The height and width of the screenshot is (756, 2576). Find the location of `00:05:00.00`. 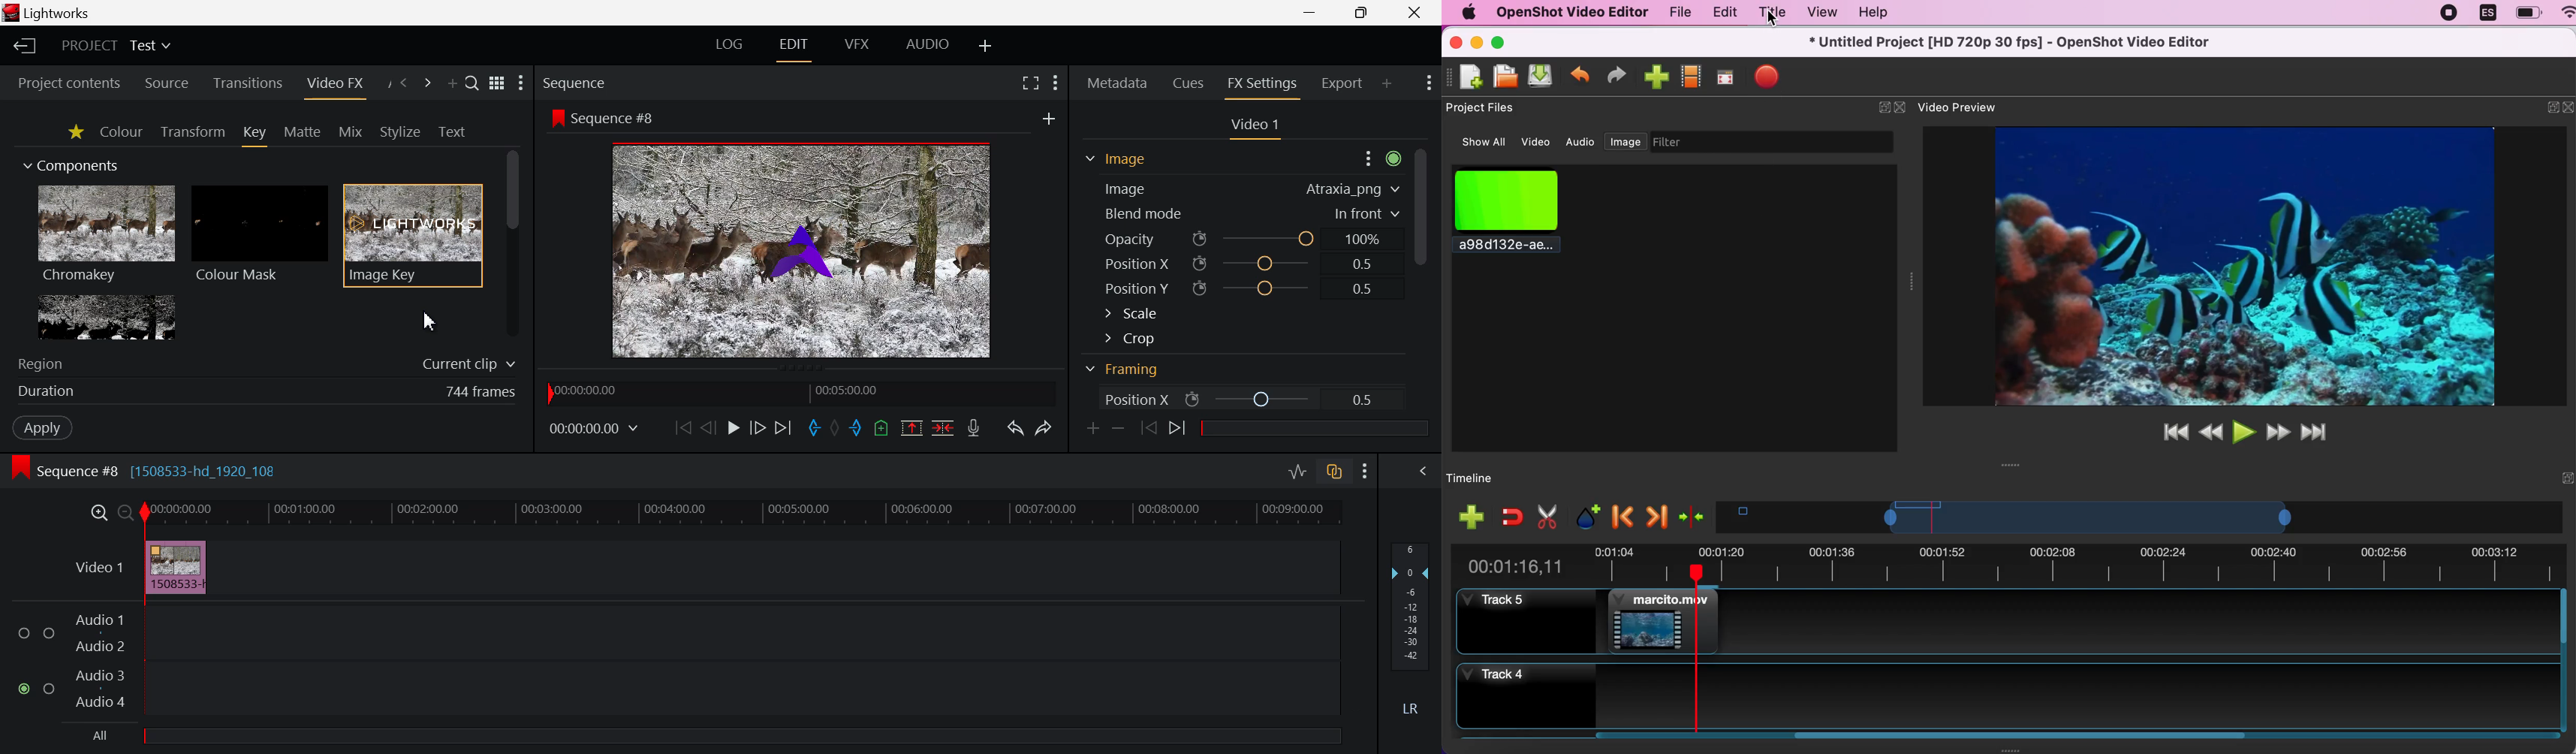

00:05:00.00 is located at coordinates (851, 391).